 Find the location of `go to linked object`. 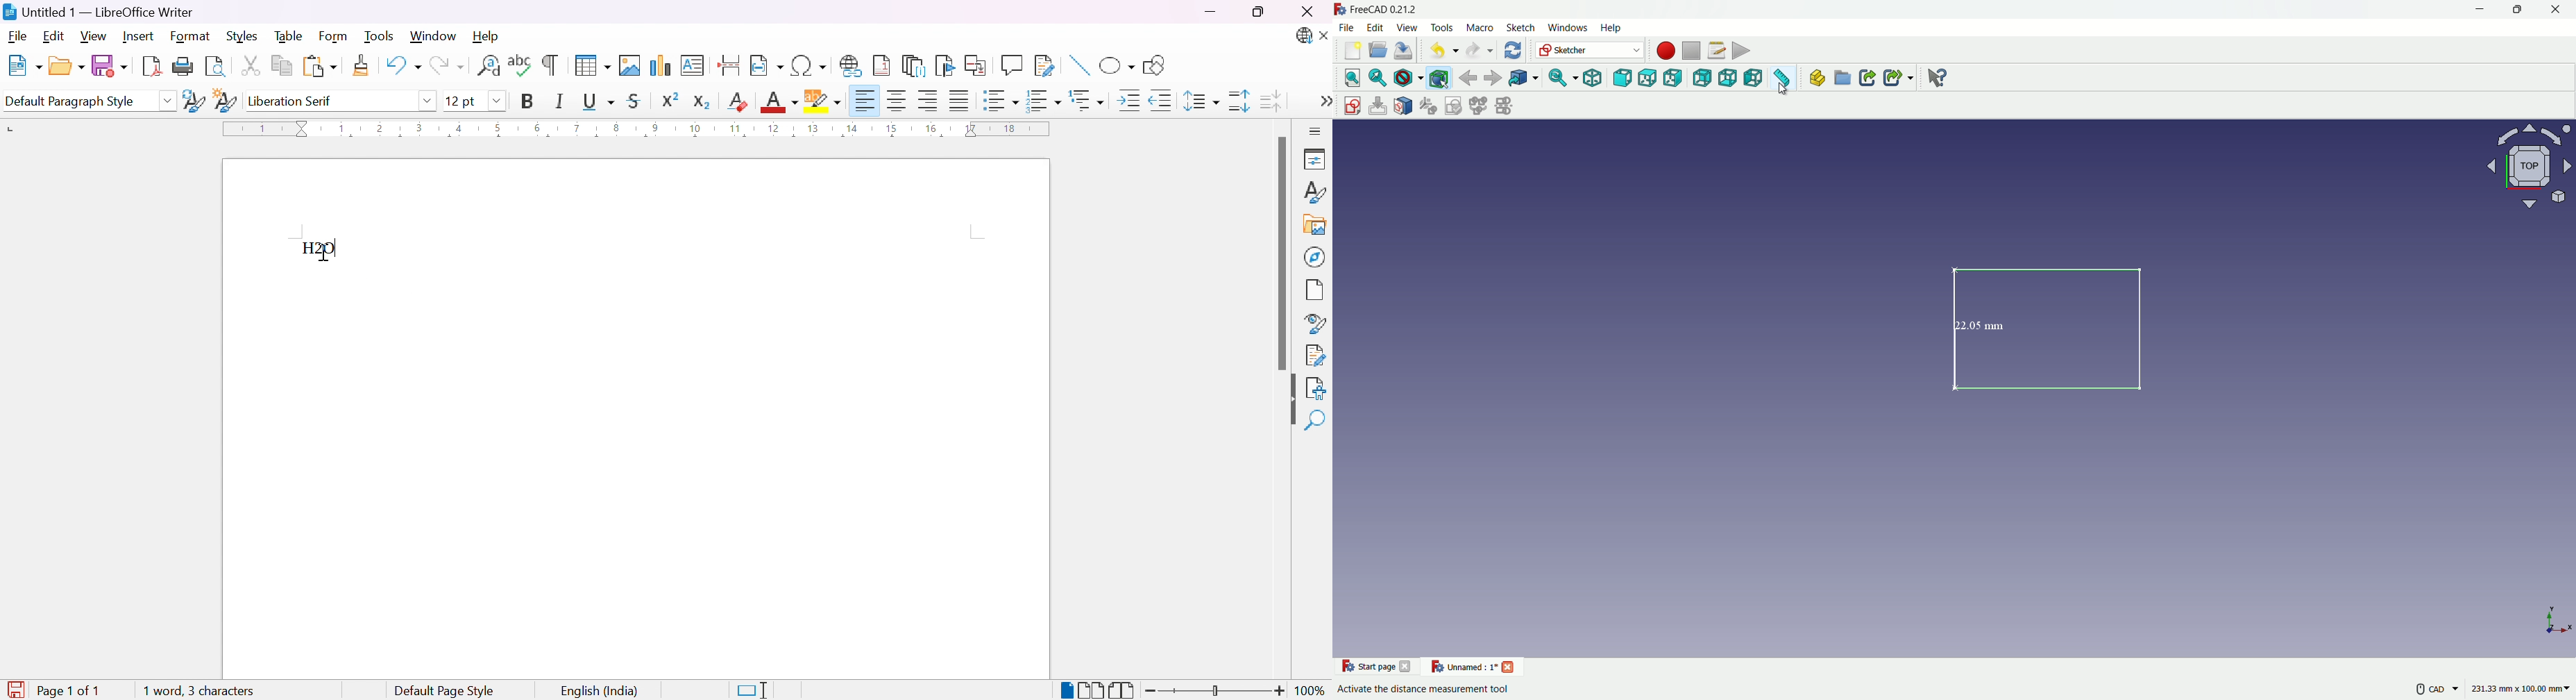

go to linked object is located at coordinates (1523, 79).